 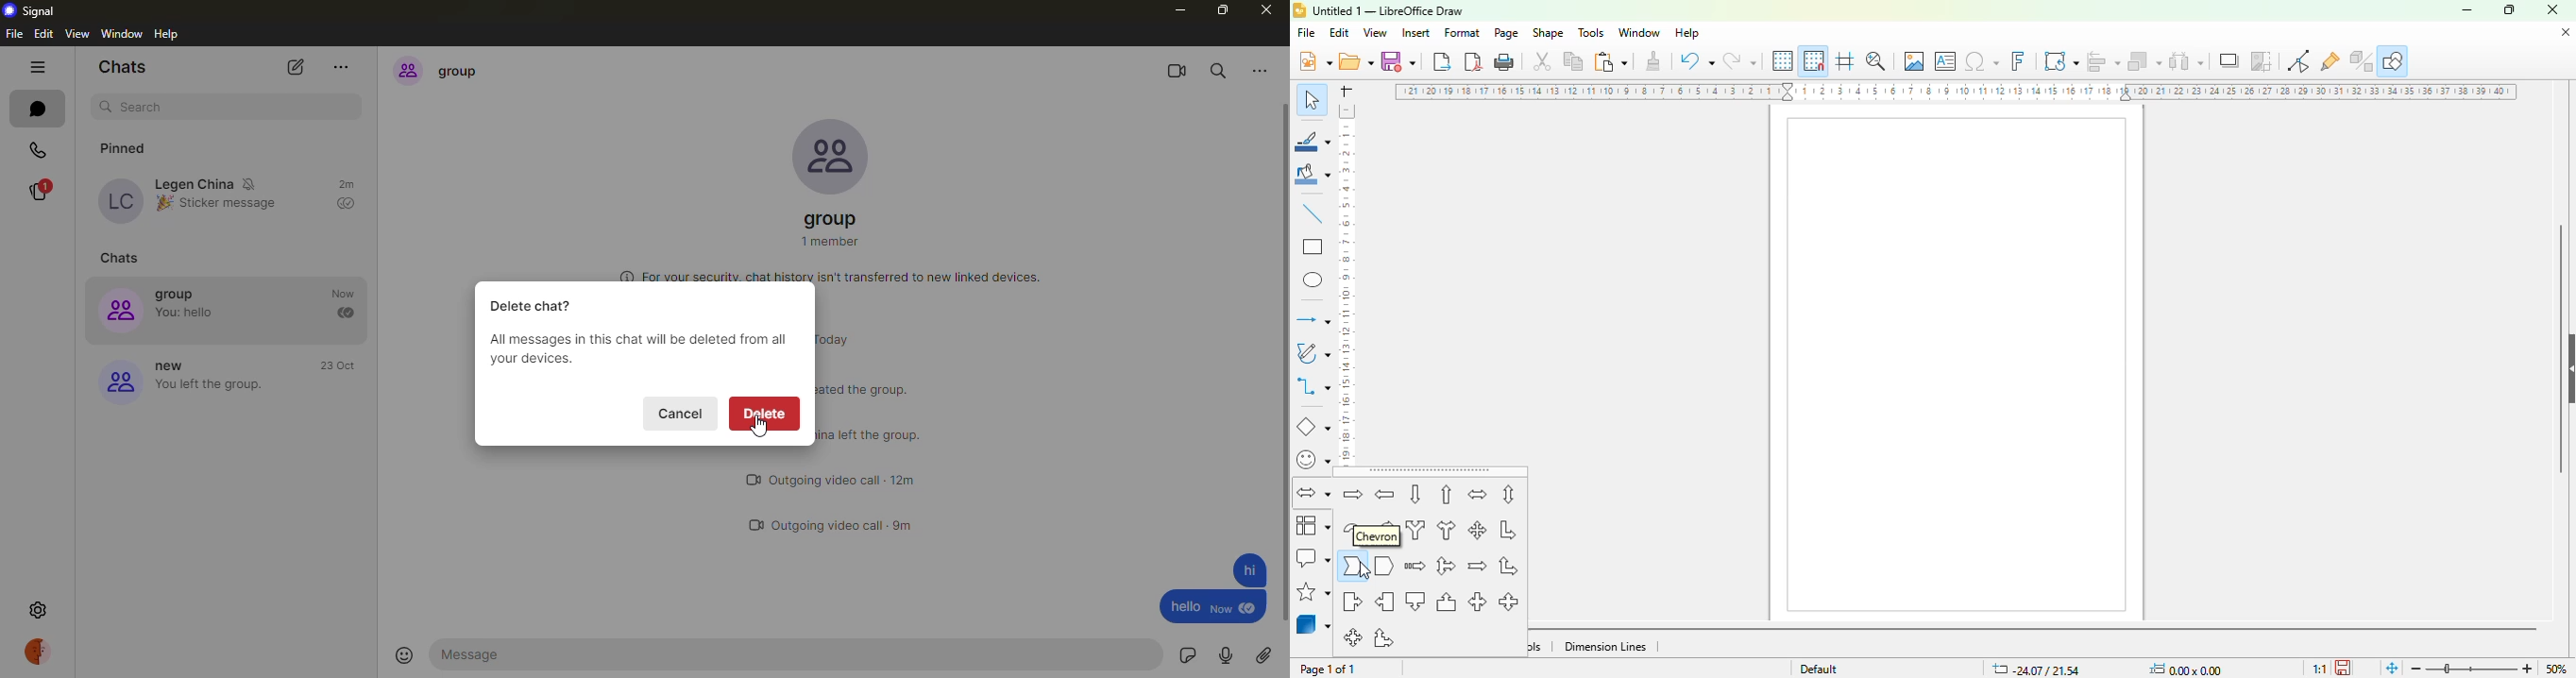 What do you see at coordinates (1416, 531) in the screenshot?
I see `split arrow` at bounding box center [1416, 531].